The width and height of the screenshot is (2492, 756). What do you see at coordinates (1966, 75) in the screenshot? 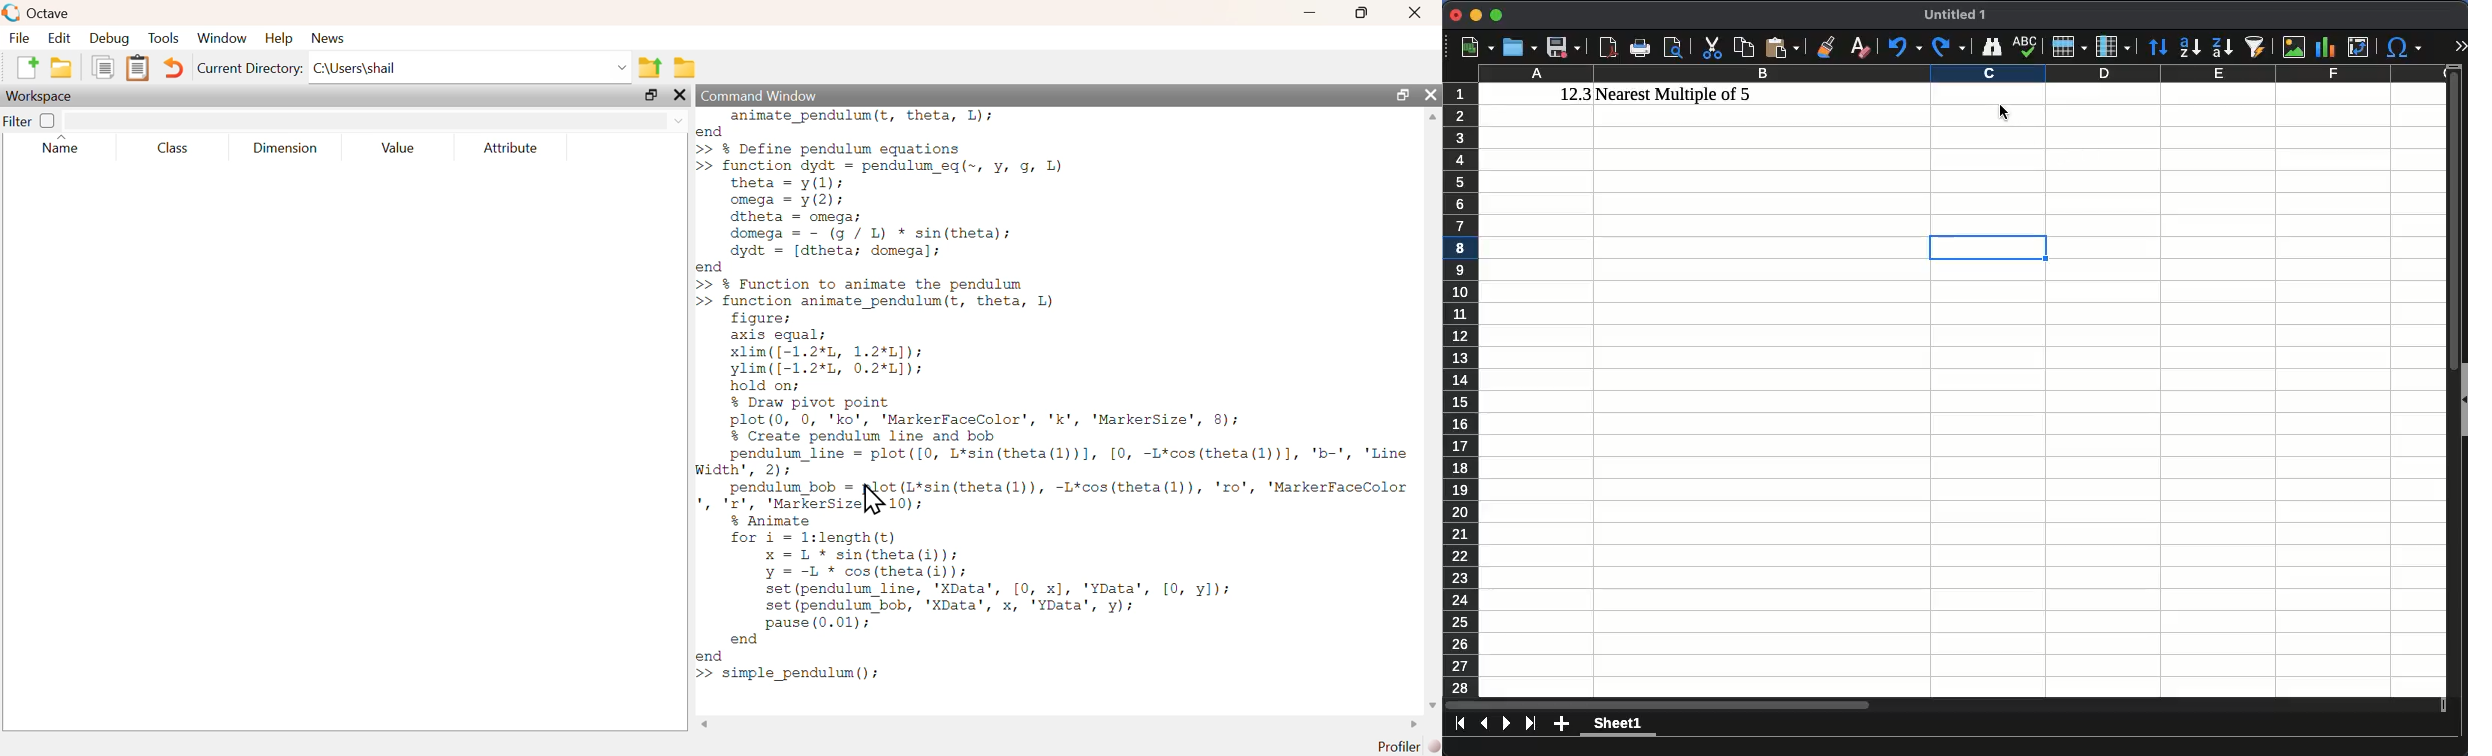
I see `column ` at bounding box center [1966, 75].